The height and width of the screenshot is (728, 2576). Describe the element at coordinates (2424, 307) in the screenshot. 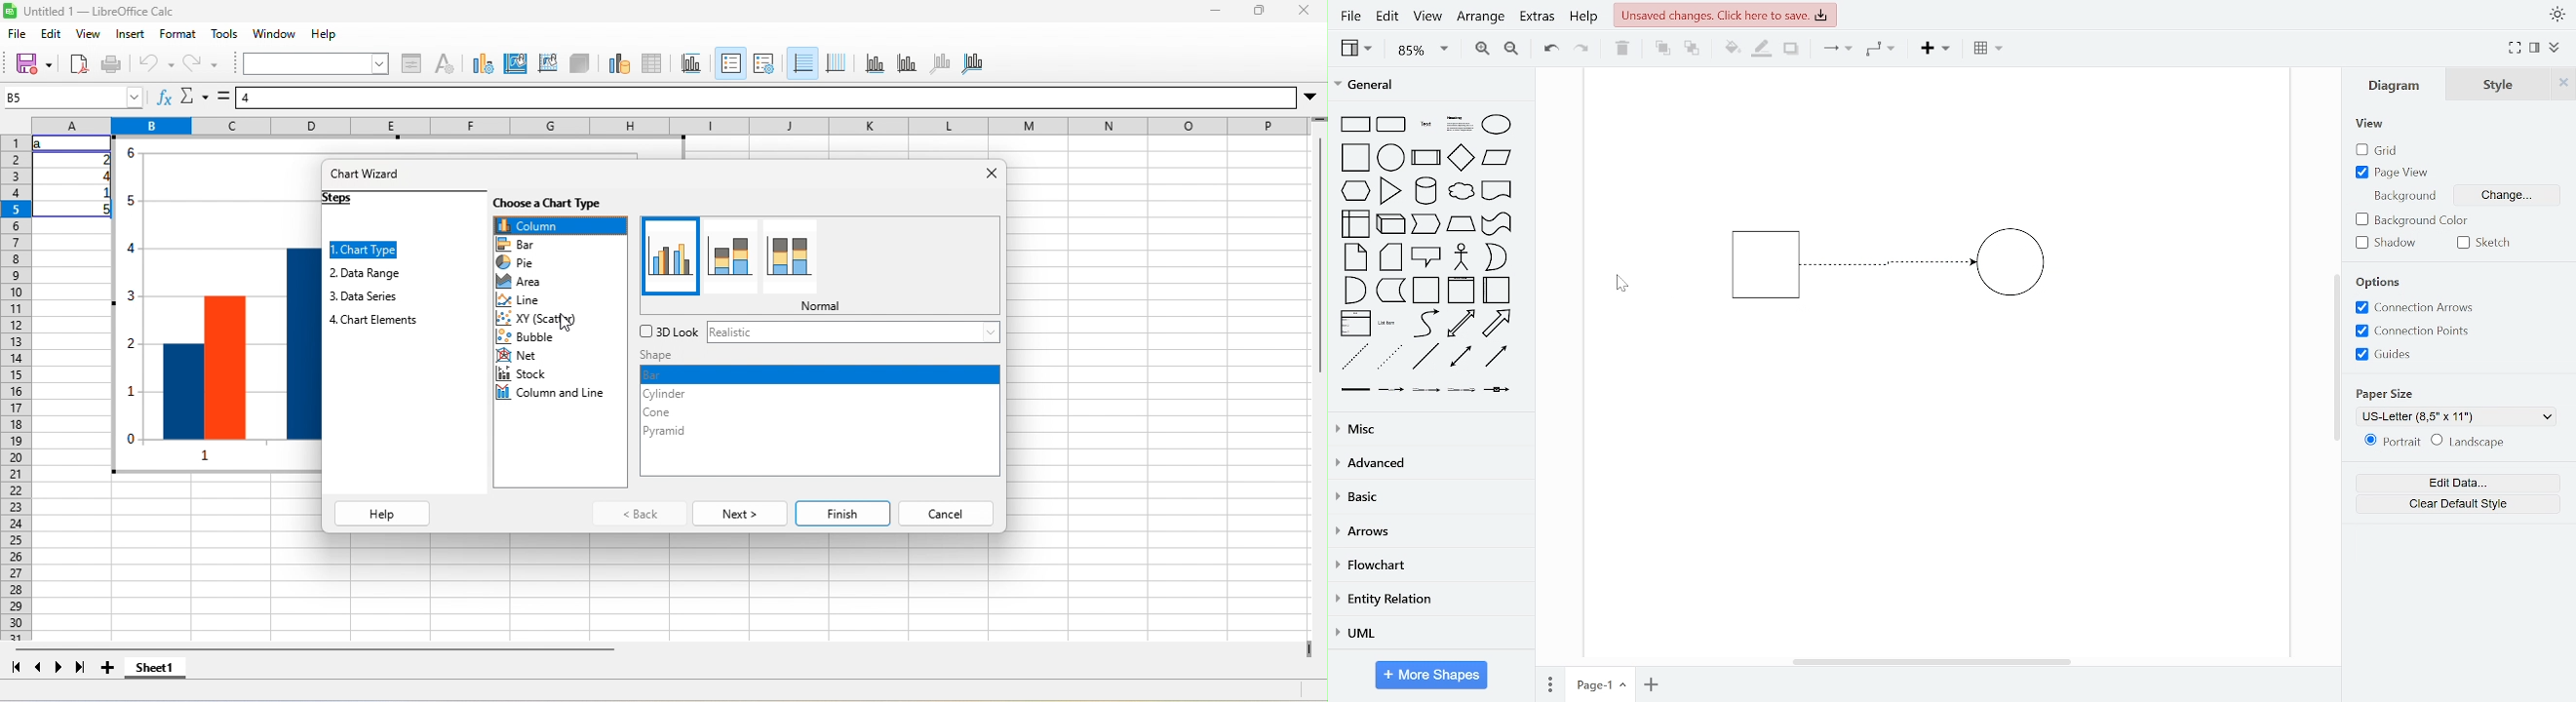

I see `connection arrows` at that location.